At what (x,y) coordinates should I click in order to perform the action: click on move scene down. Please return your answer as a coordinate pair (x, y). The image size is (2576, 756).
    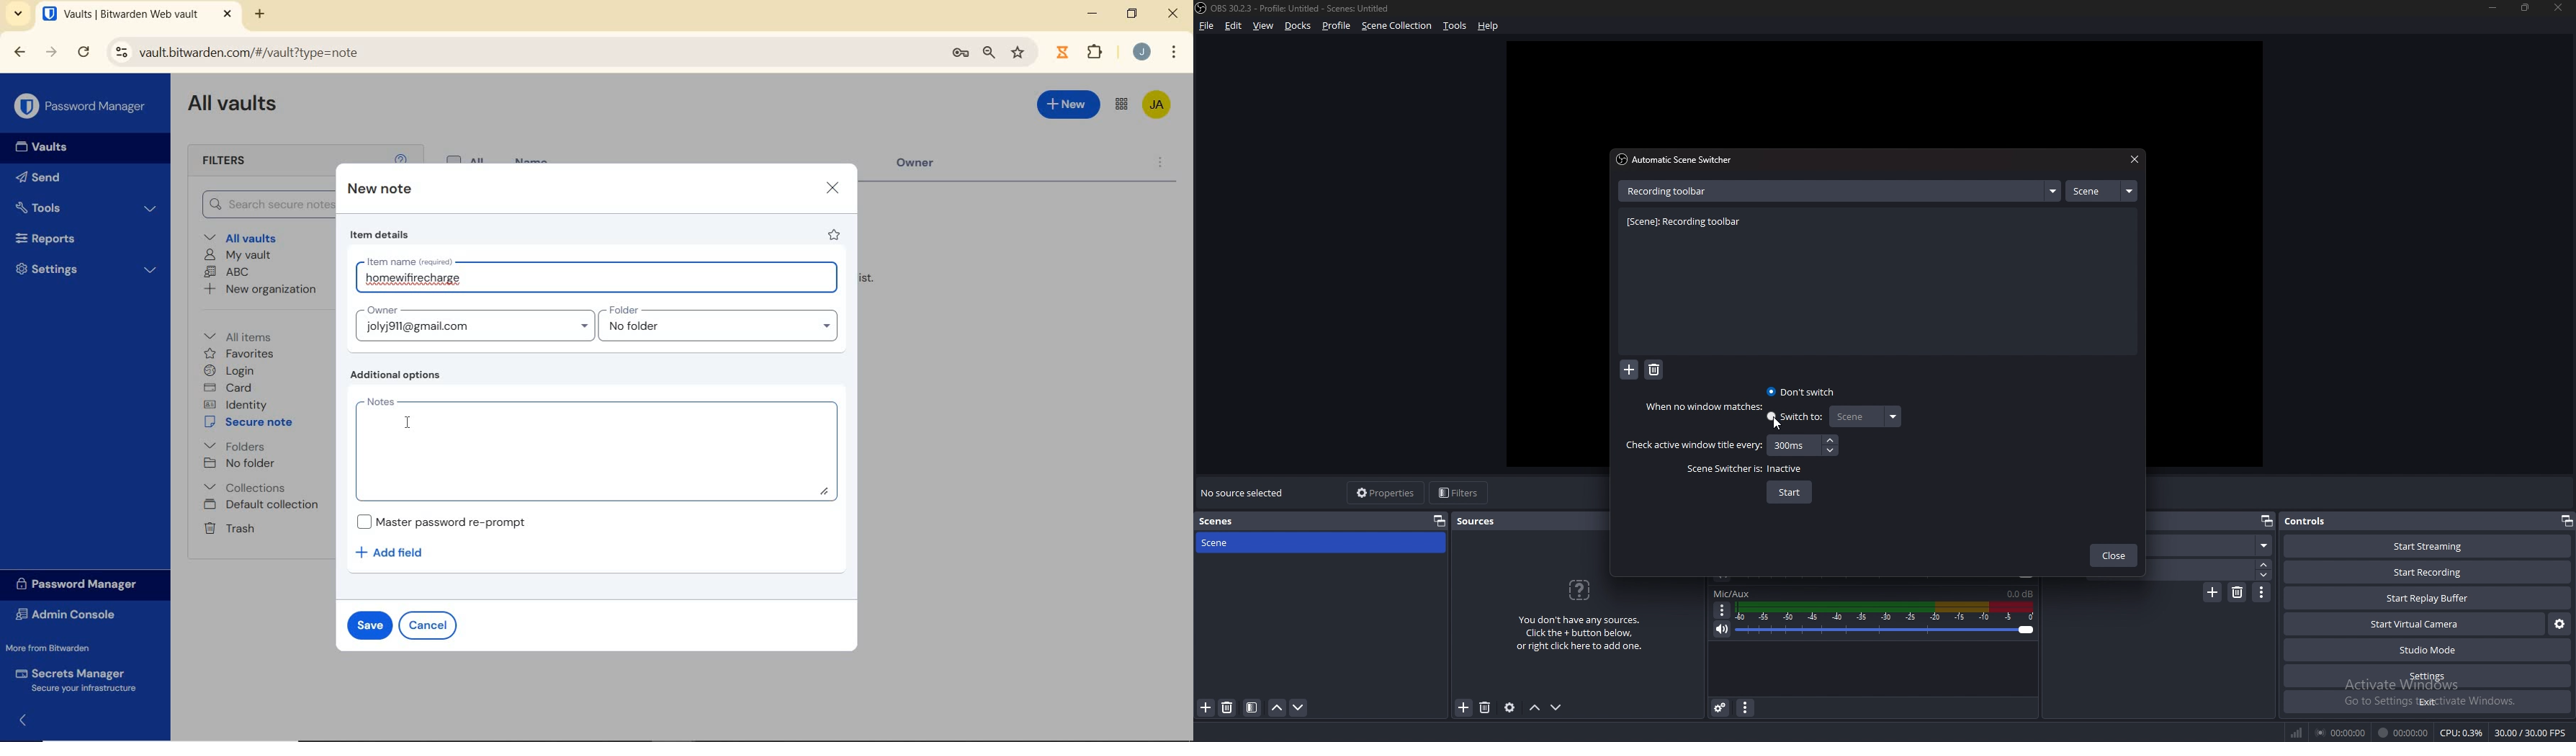
    Looking at the image, I should click on (1299, 707).